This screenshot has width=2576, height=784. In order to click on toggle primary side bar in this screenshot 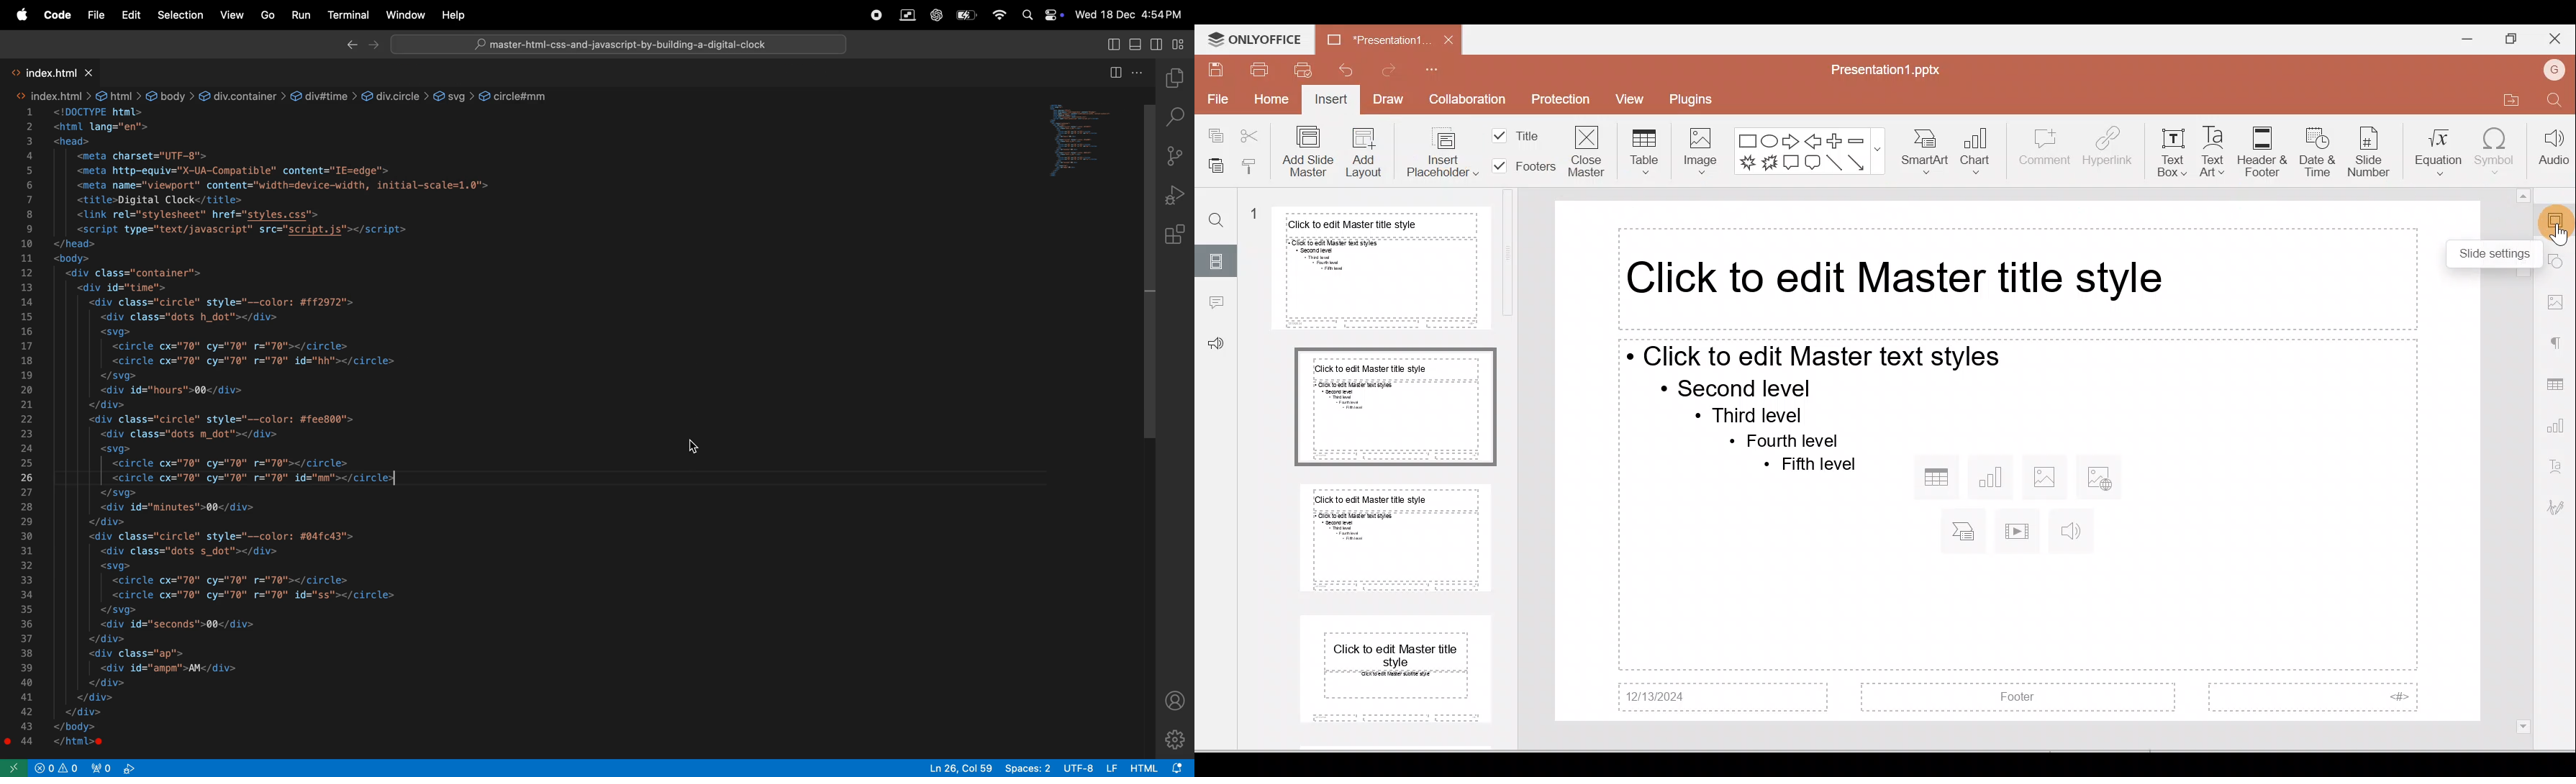, I will do `click(1113, 43)`.